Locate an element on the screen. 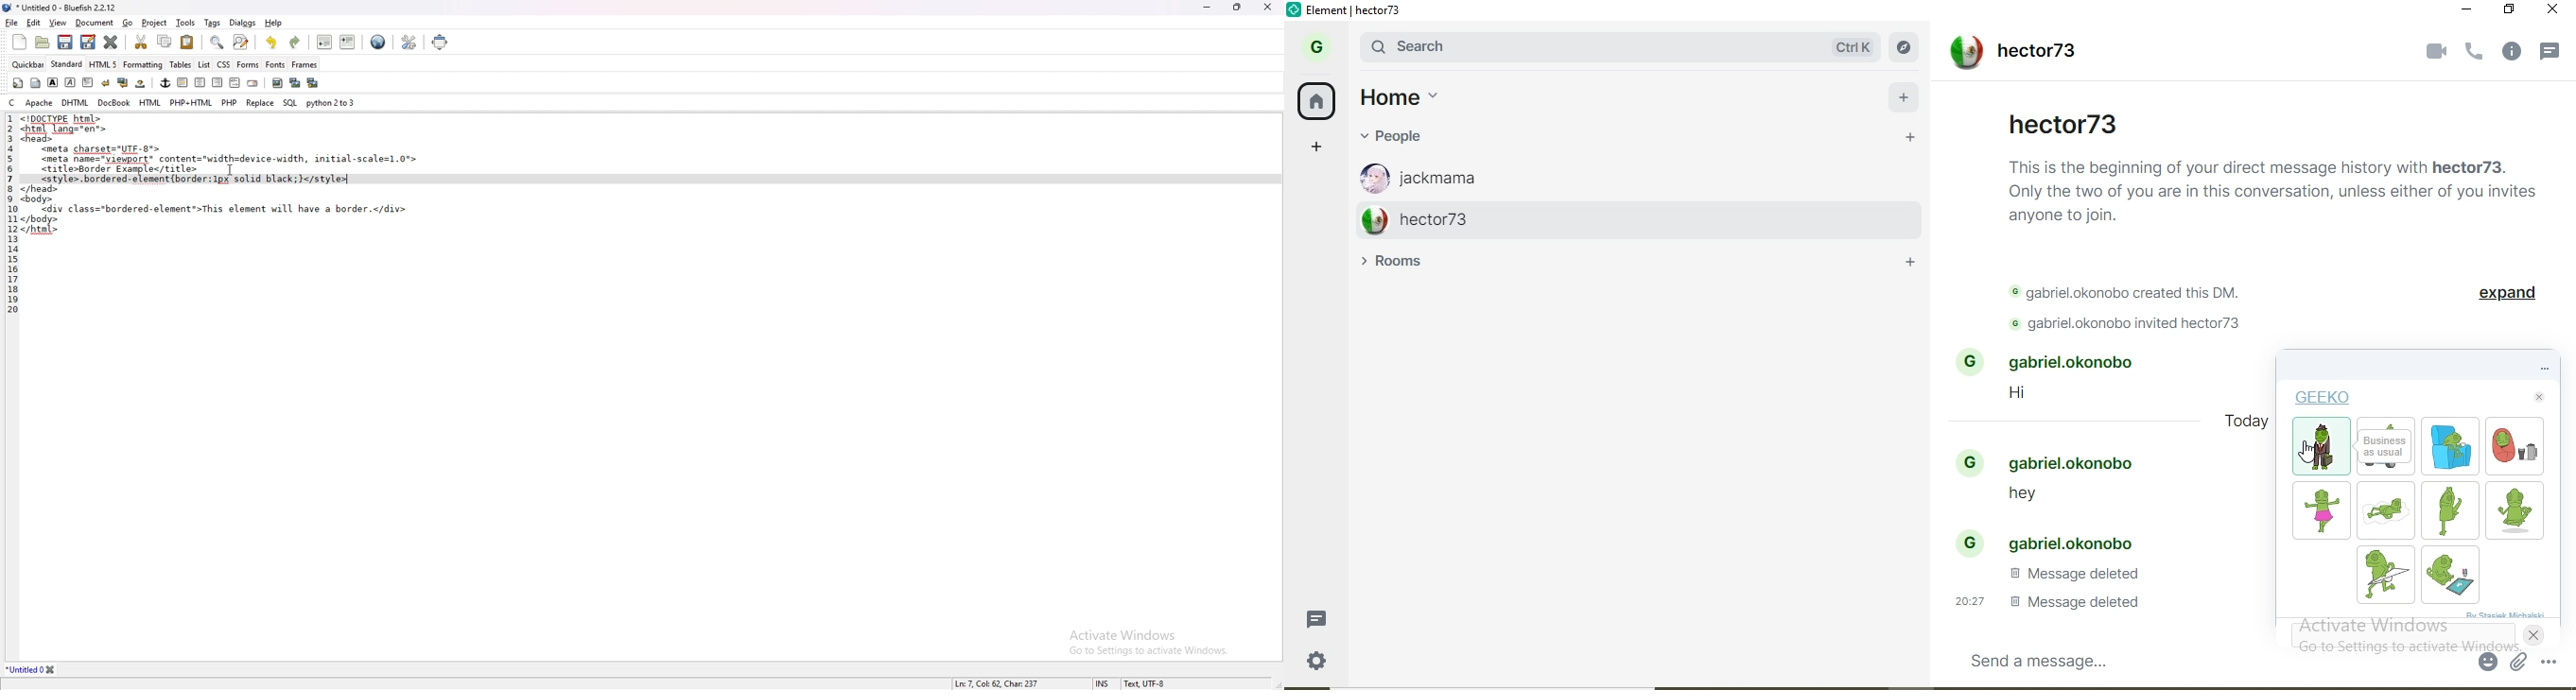 This screenshot has width=2576, height=700. sticker is located at coordinates (2383, 511).